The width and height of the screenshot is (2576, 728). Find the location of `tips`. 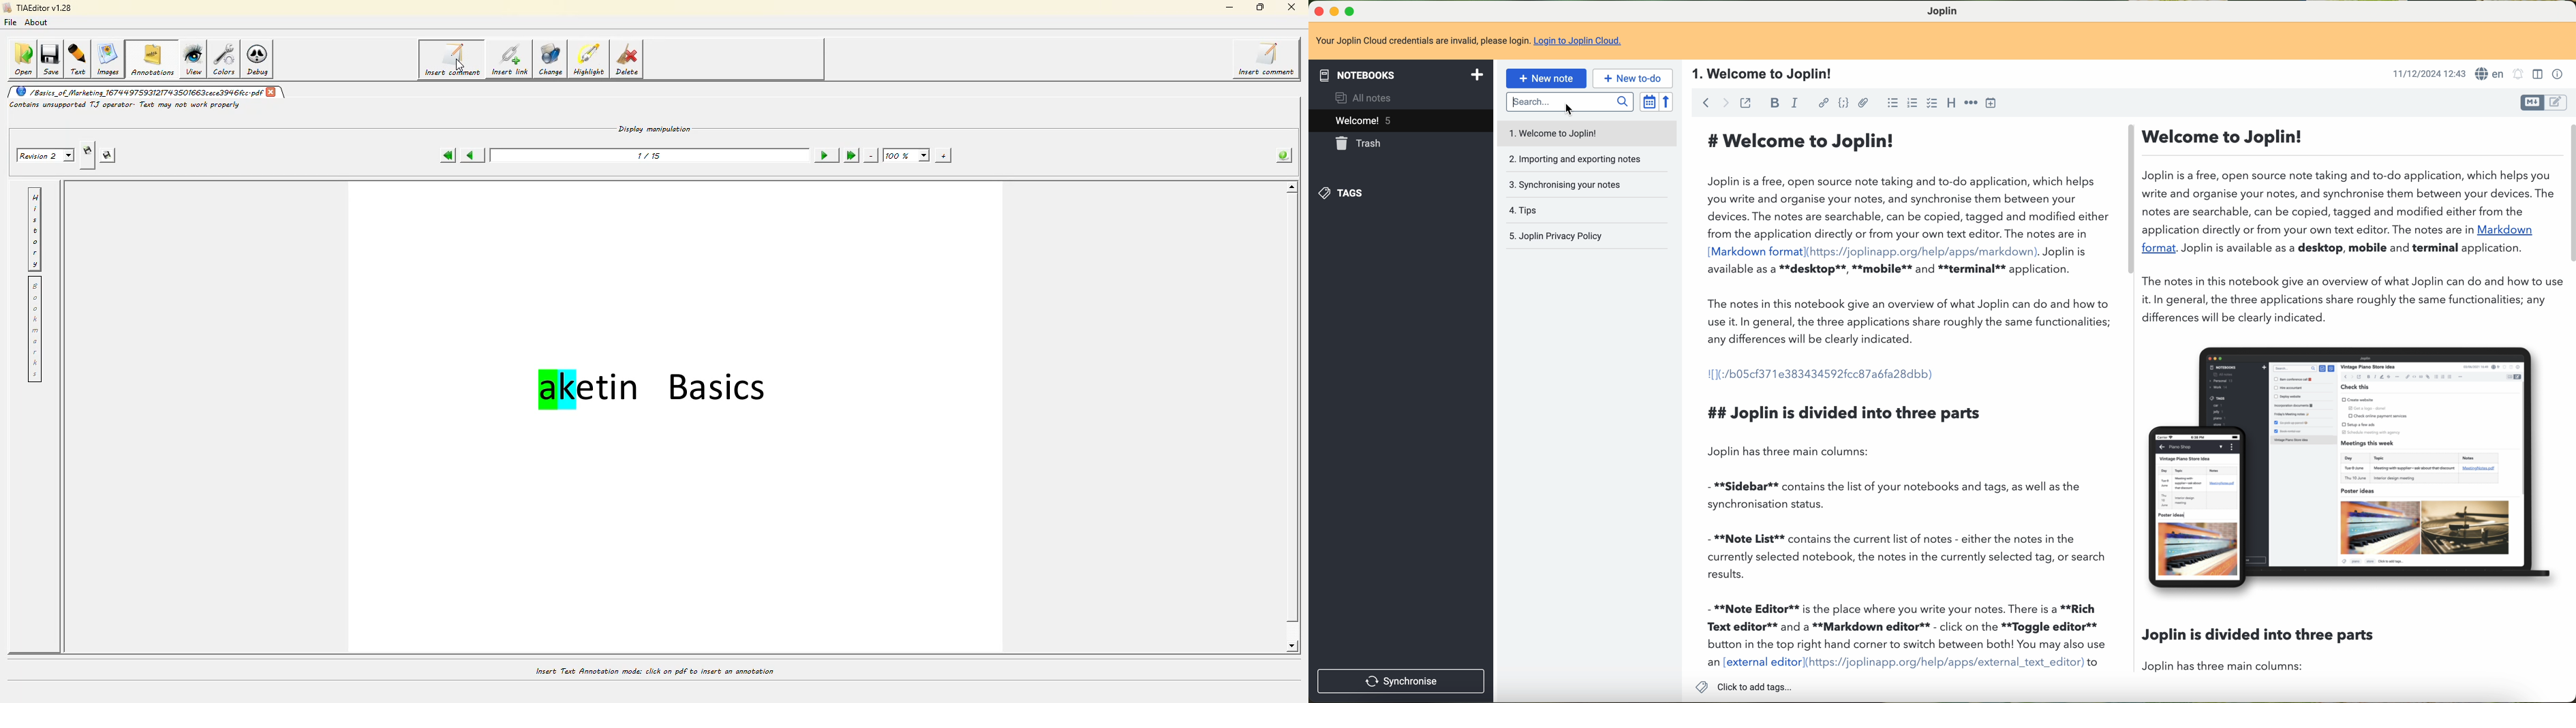

tips is located at coordinates (1587, 211).